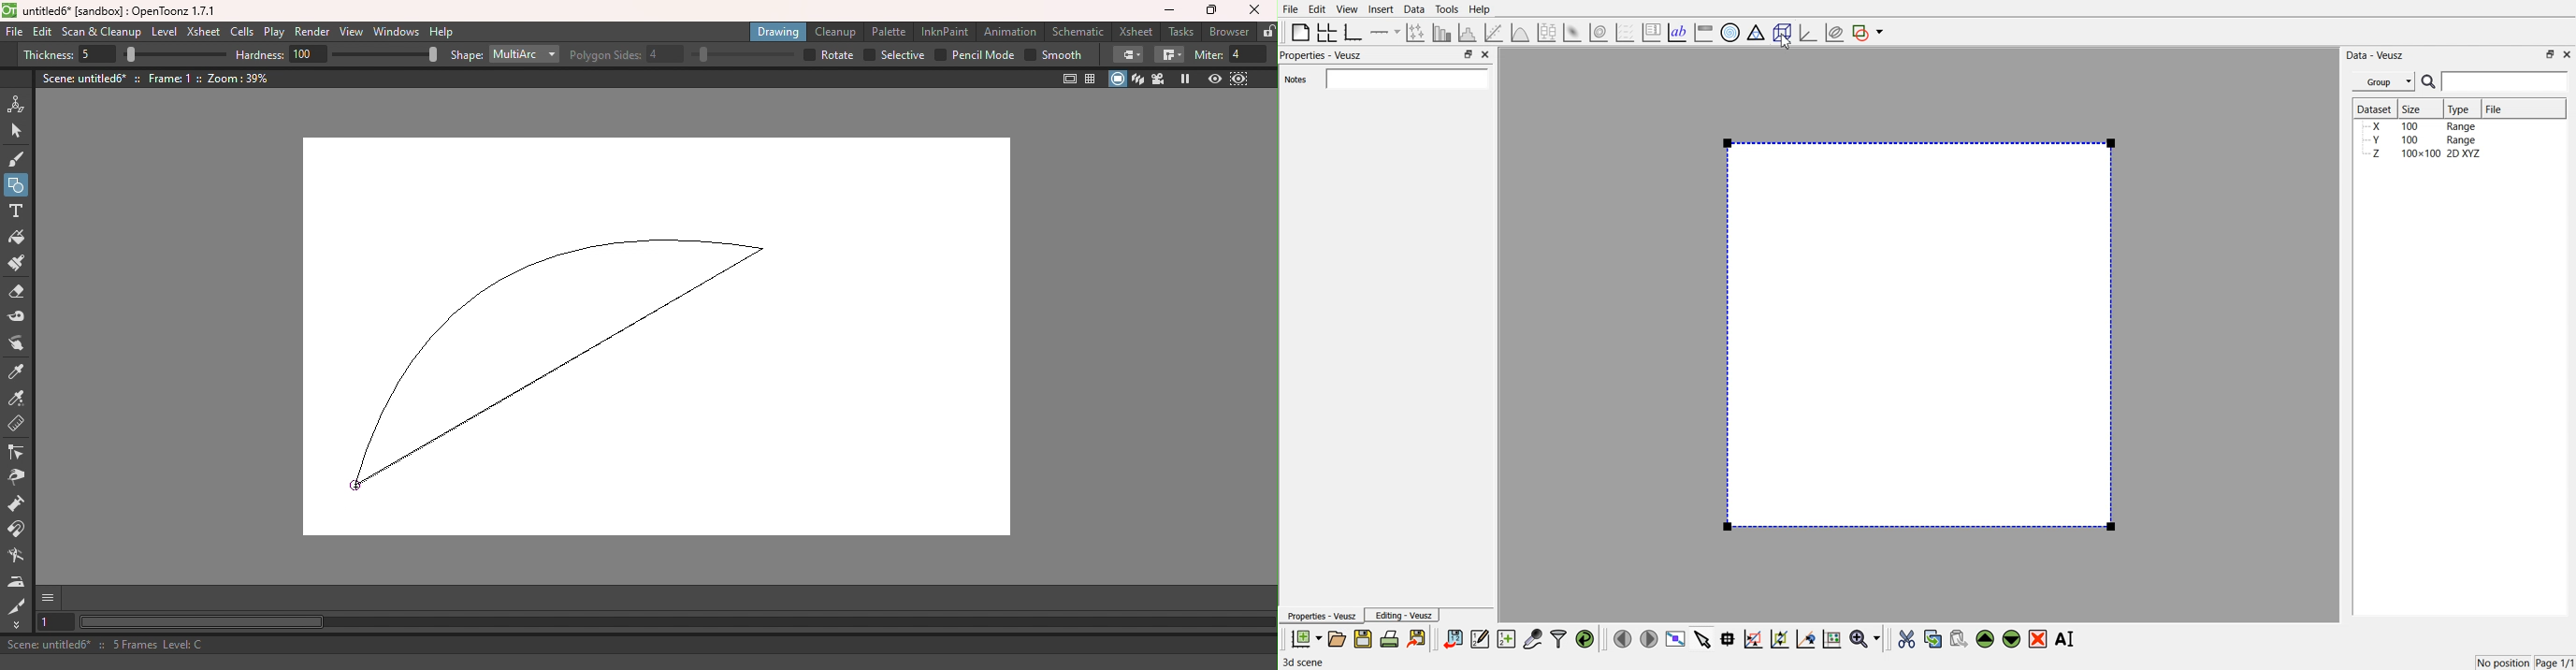  Describe the element at coordinates (1703, 638) in the screenshot. I see `Select items from graph or scroll` at that location.